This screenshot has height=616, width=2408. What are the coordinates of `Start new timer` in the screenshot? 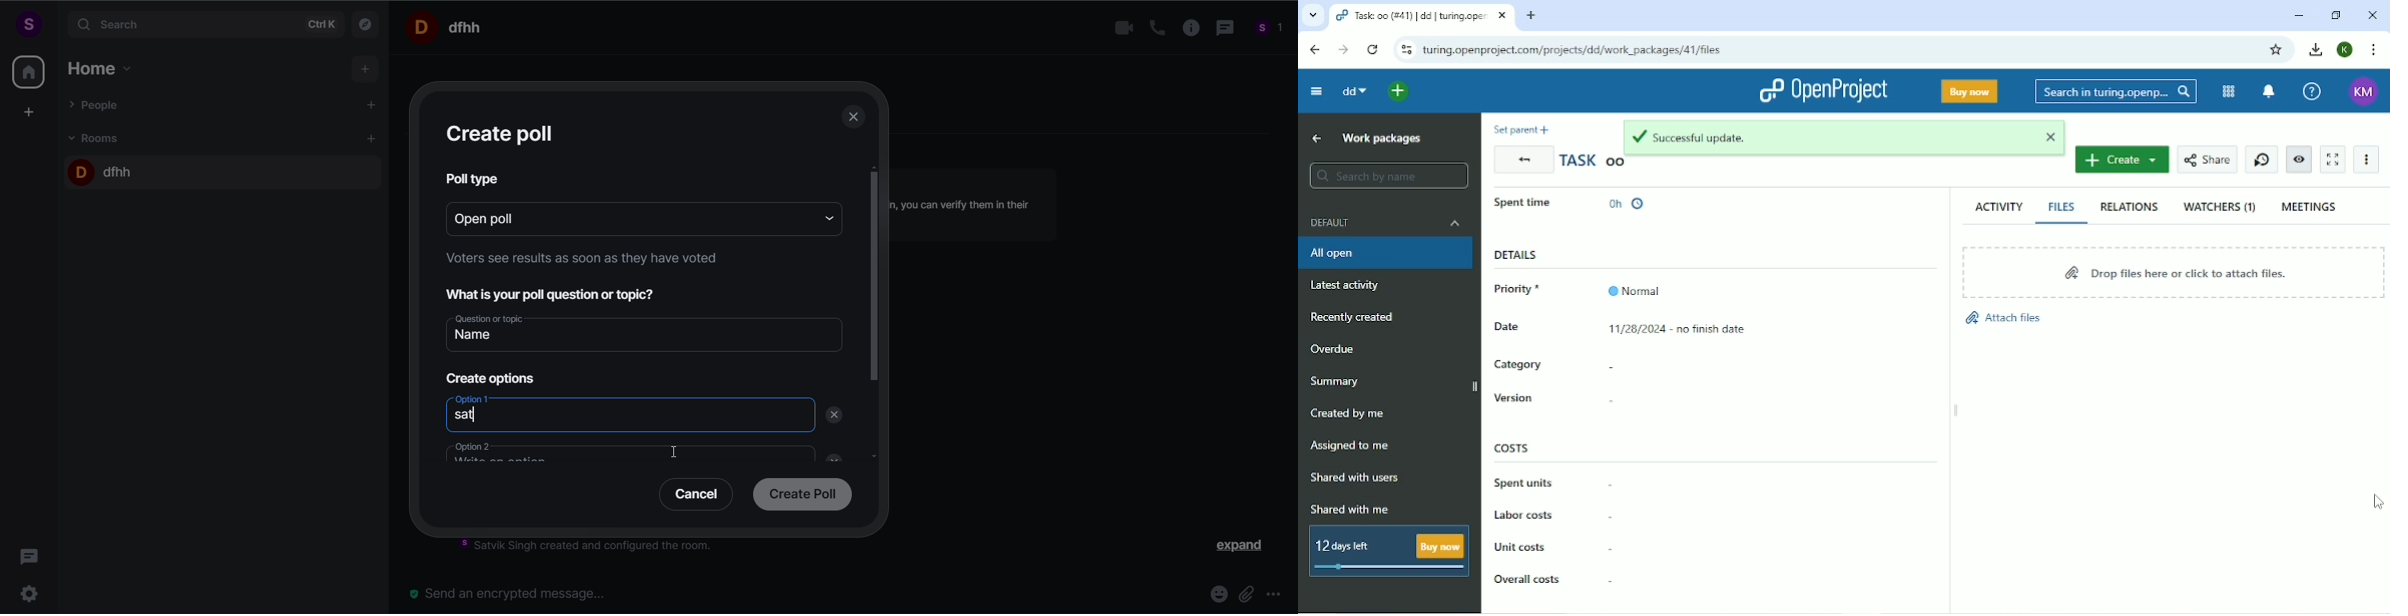 It's located at (2262, 160).